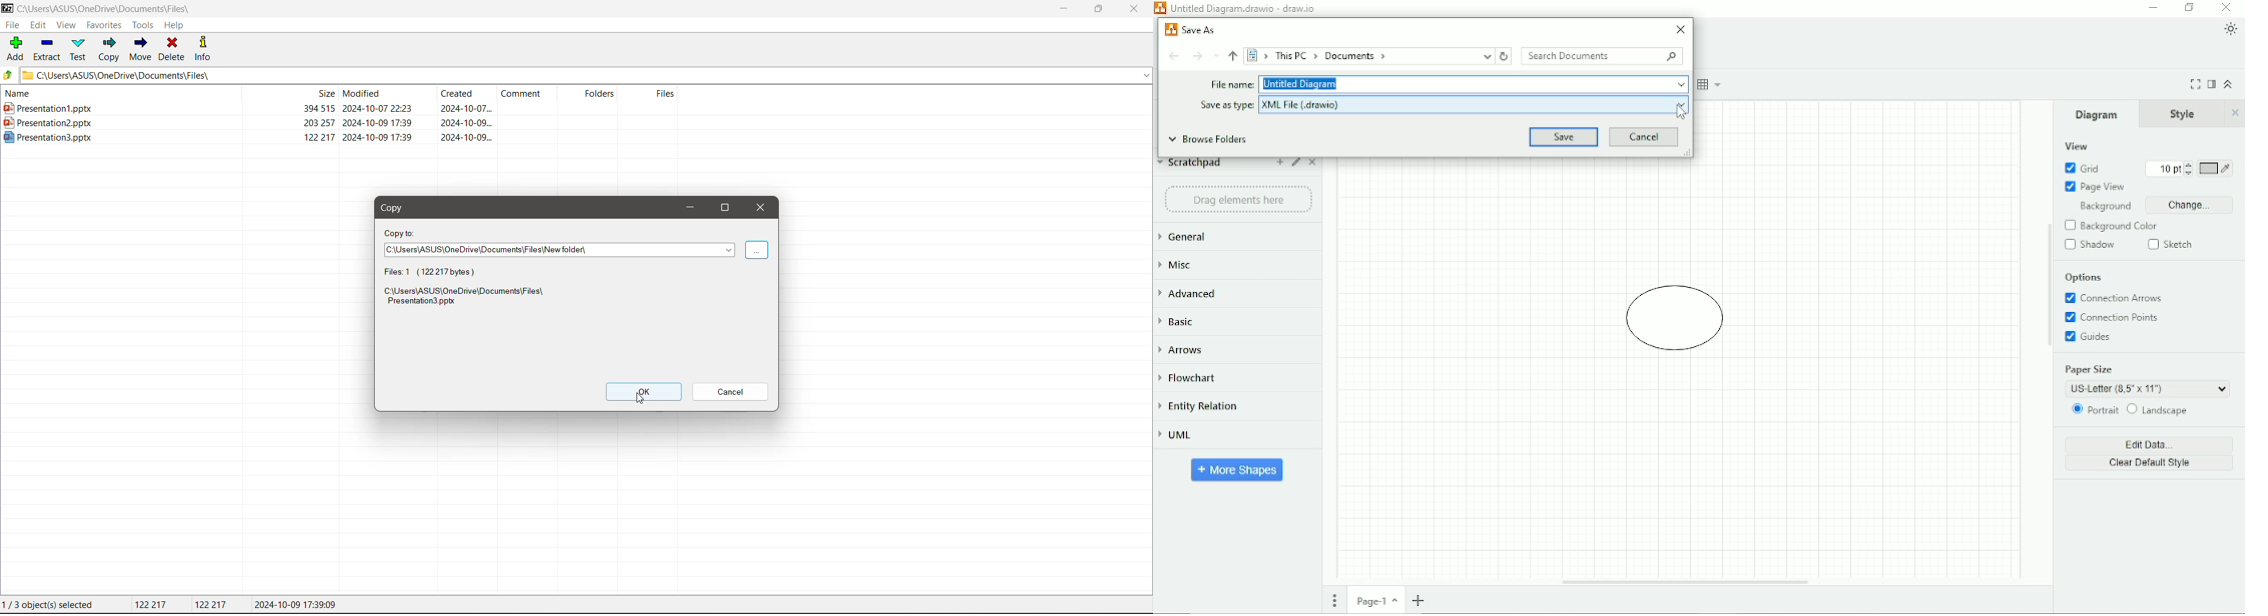  I want to click on Cursor Position, so click(1680, 109).